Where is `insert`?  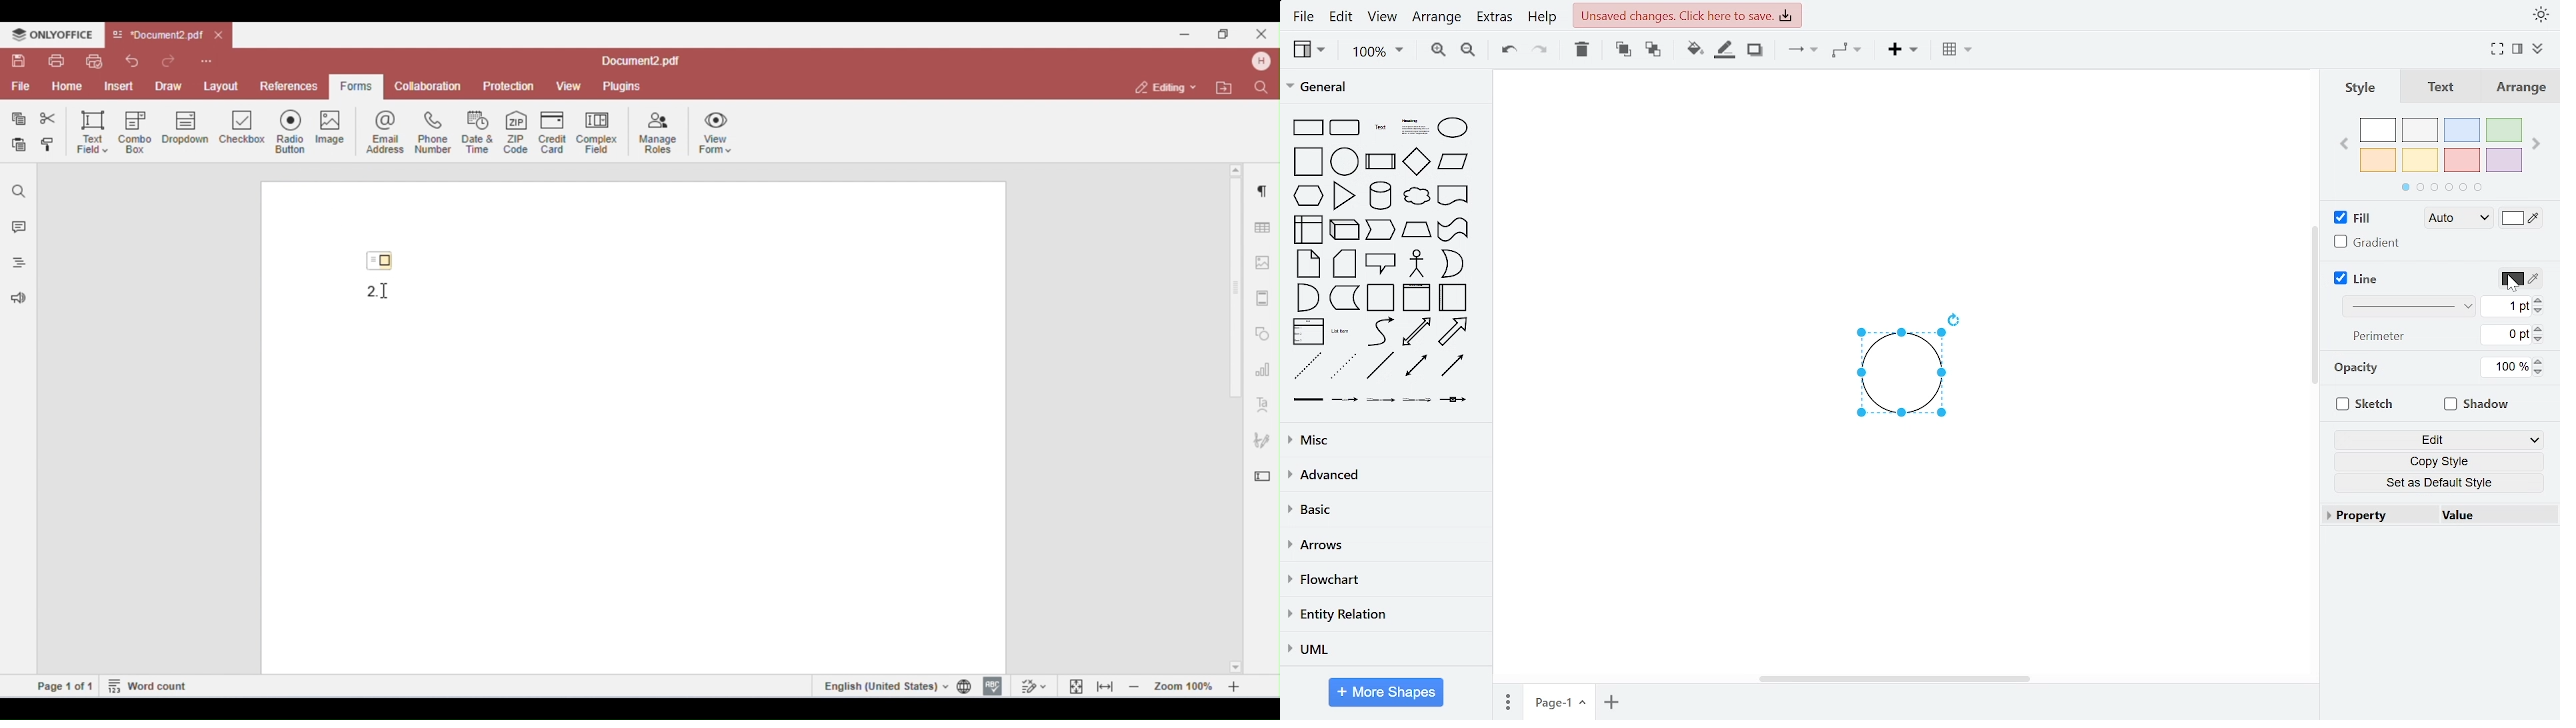 insert is located at coordinates (1899, 51).